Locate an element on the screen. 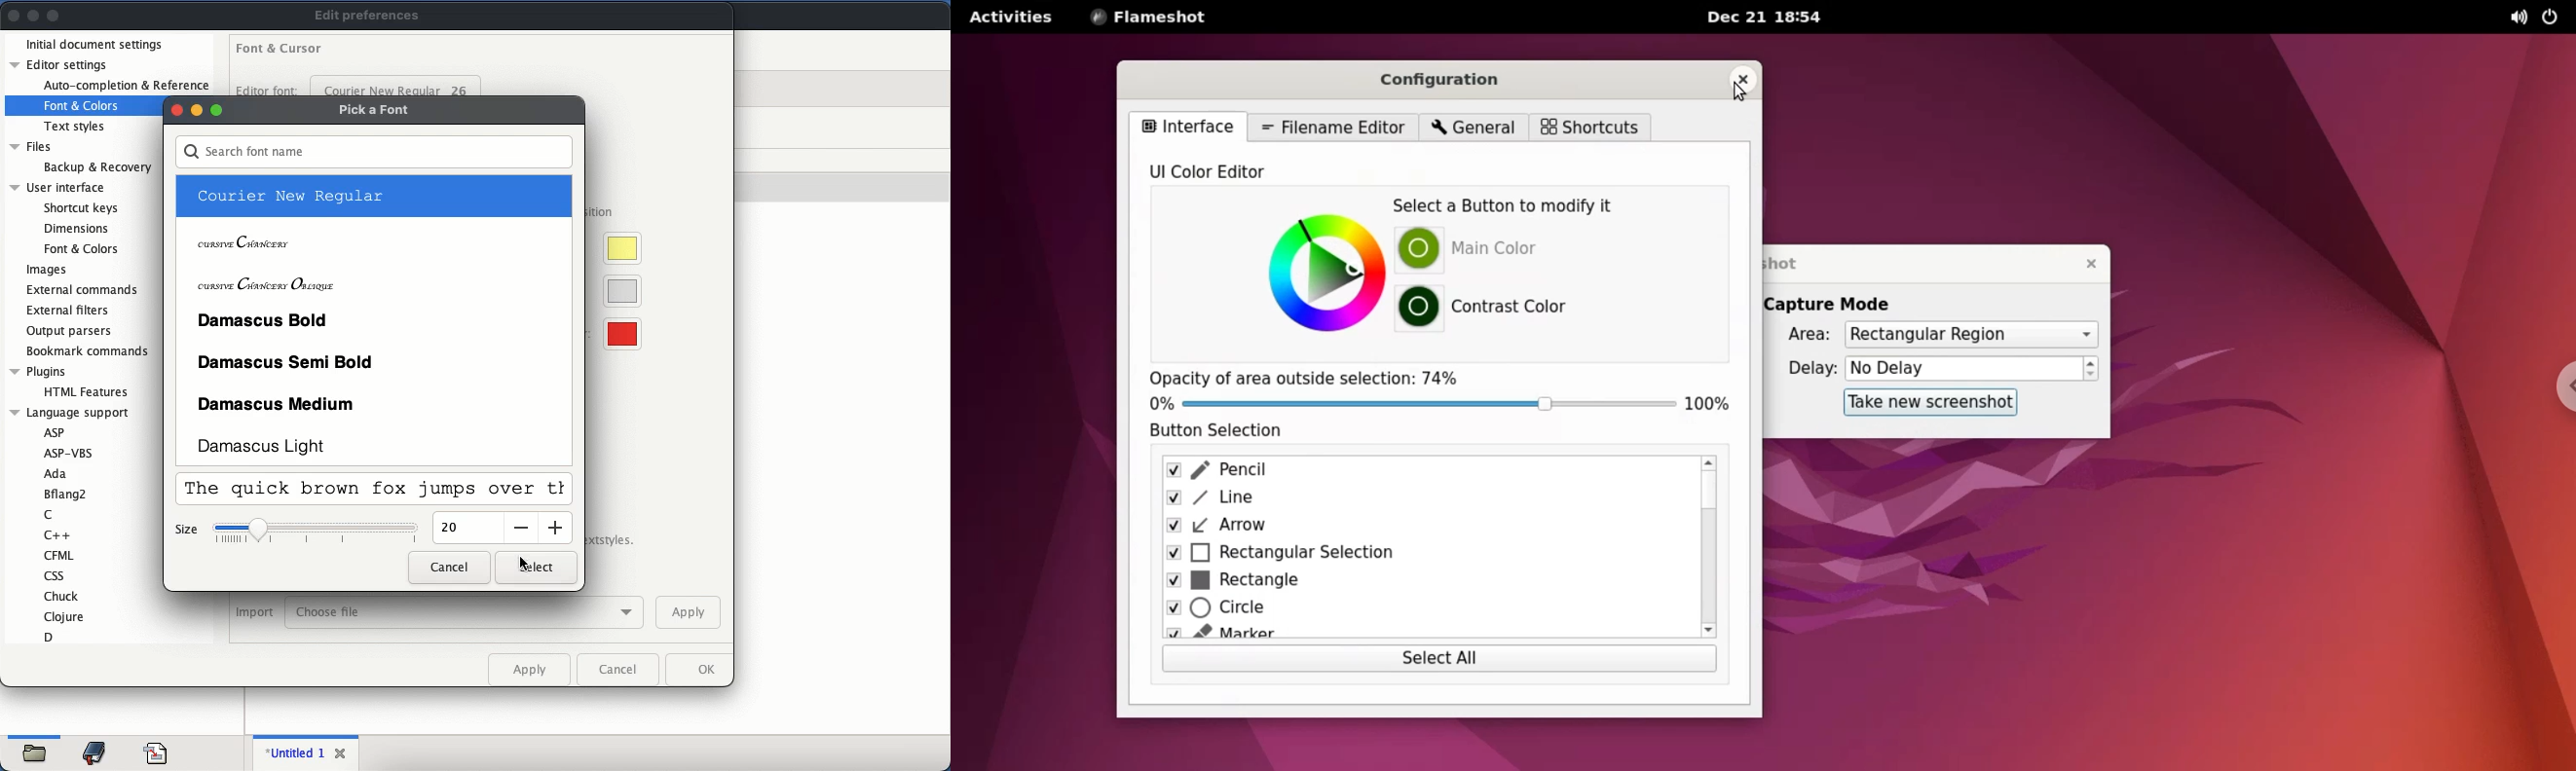  cancel is located at coordinates (621, 672).